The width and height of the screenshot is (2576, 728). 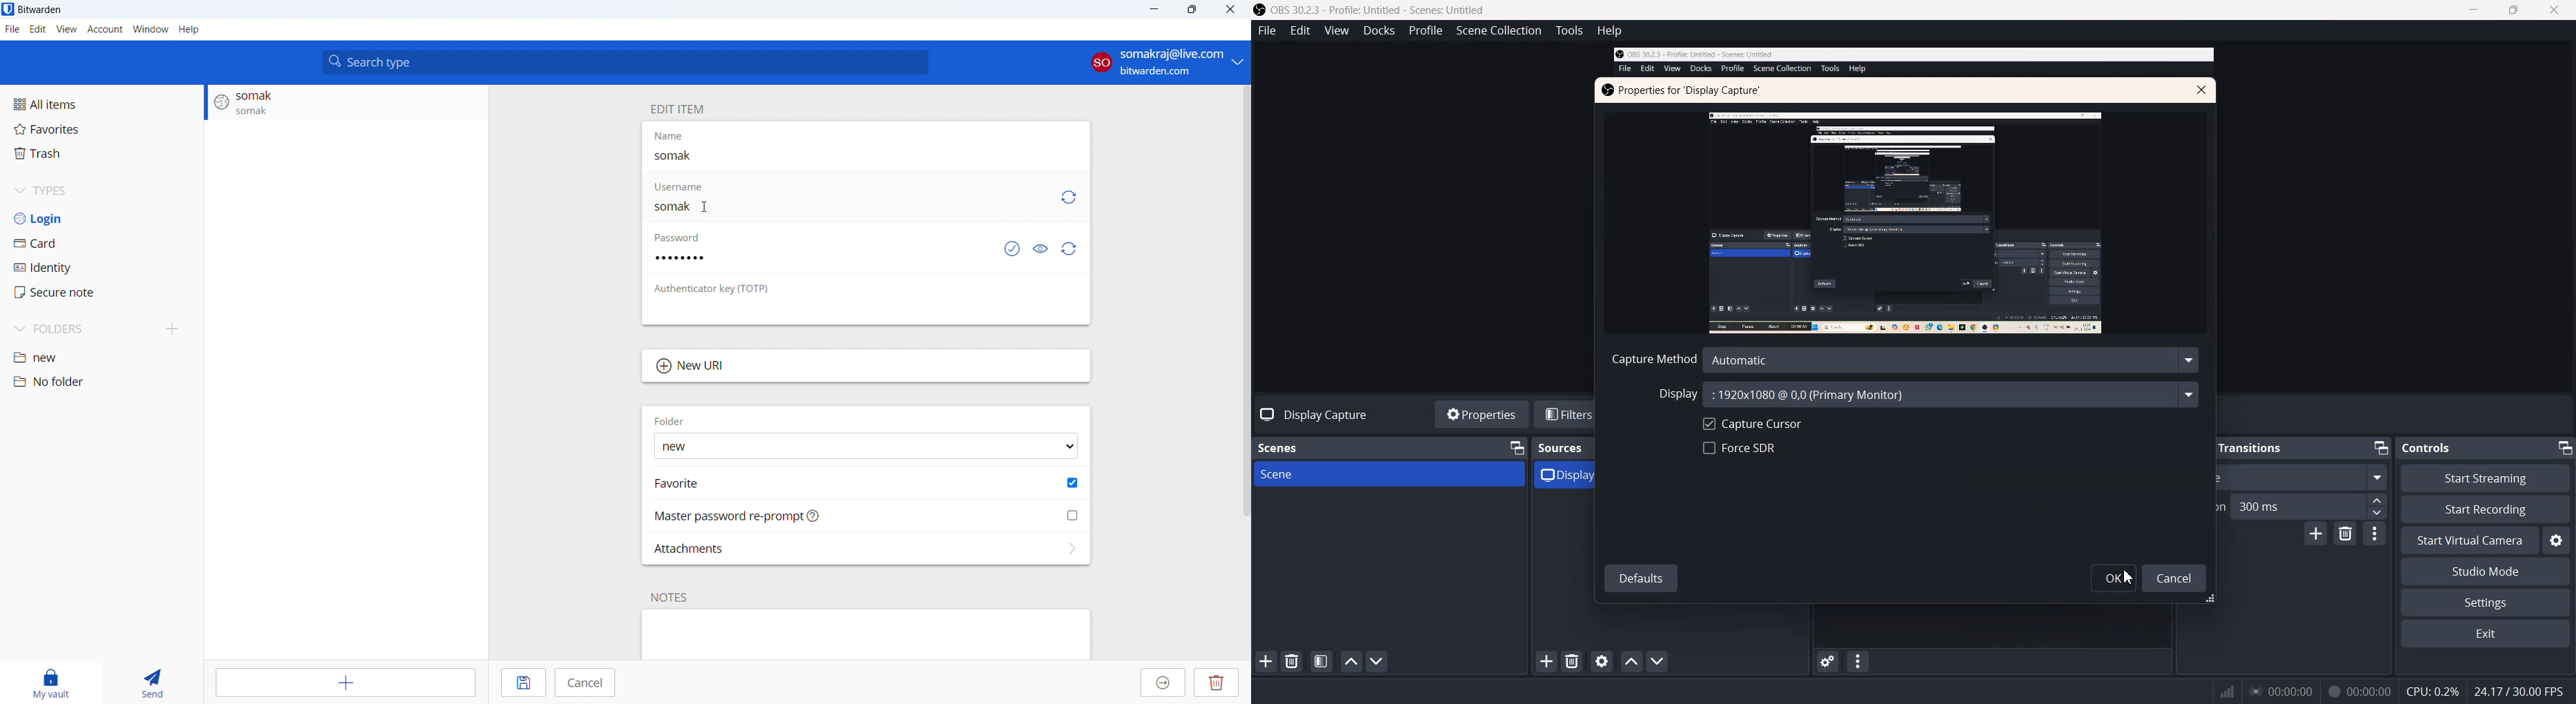 What do you see at coordinates (81, 329) in the screenshot?
I see `folders` at bounding box center [81, 329].